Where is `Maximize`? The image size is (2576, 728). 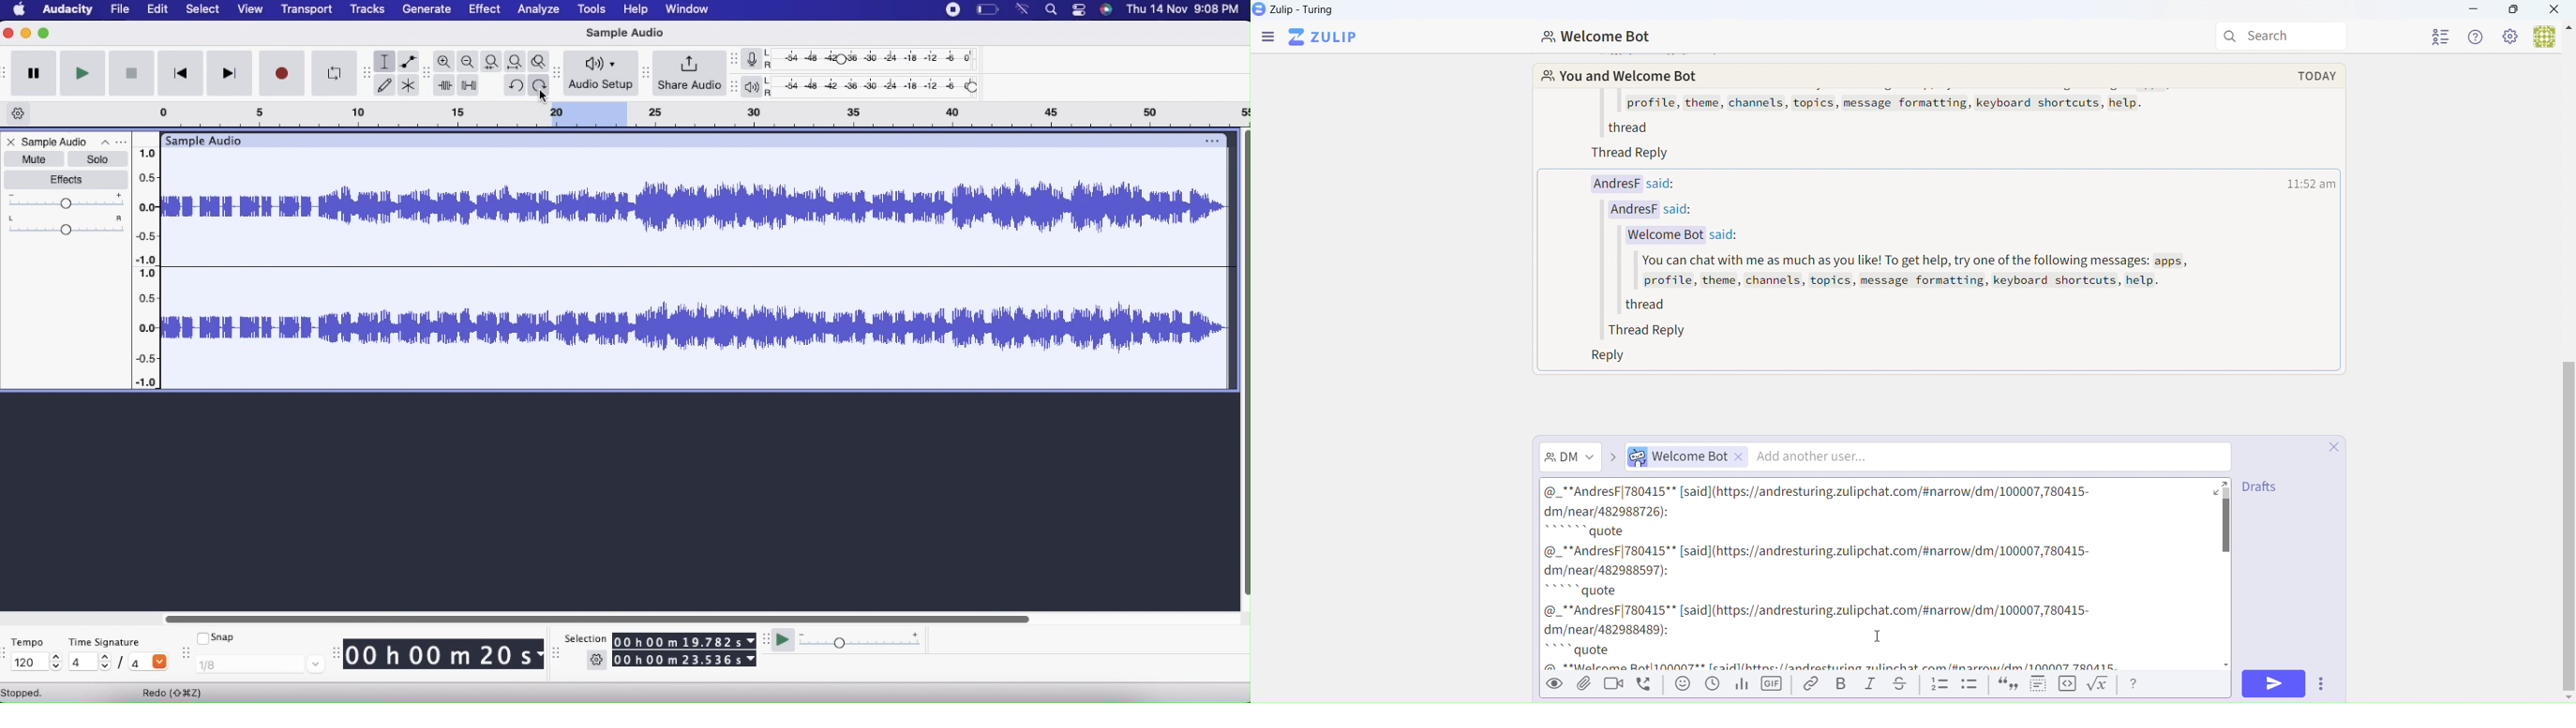
Maximize is located at coordinates (44, 33).